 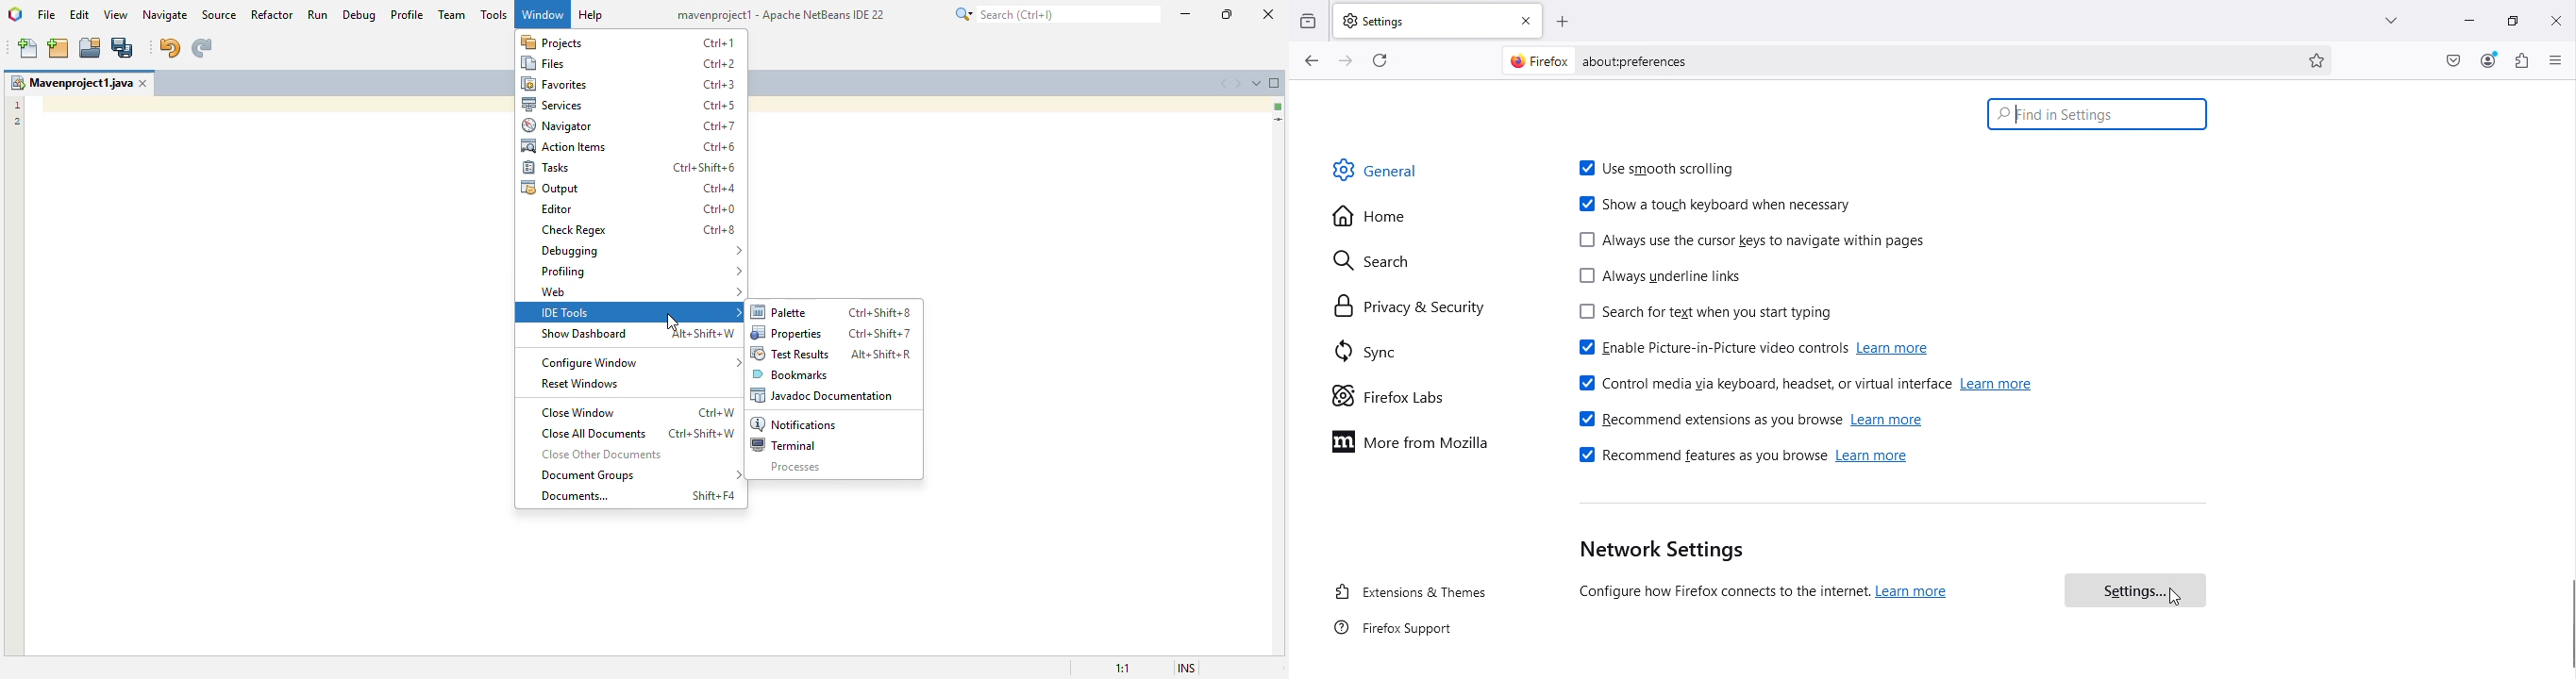 I want to click on General, so click(x=1381, y=169).